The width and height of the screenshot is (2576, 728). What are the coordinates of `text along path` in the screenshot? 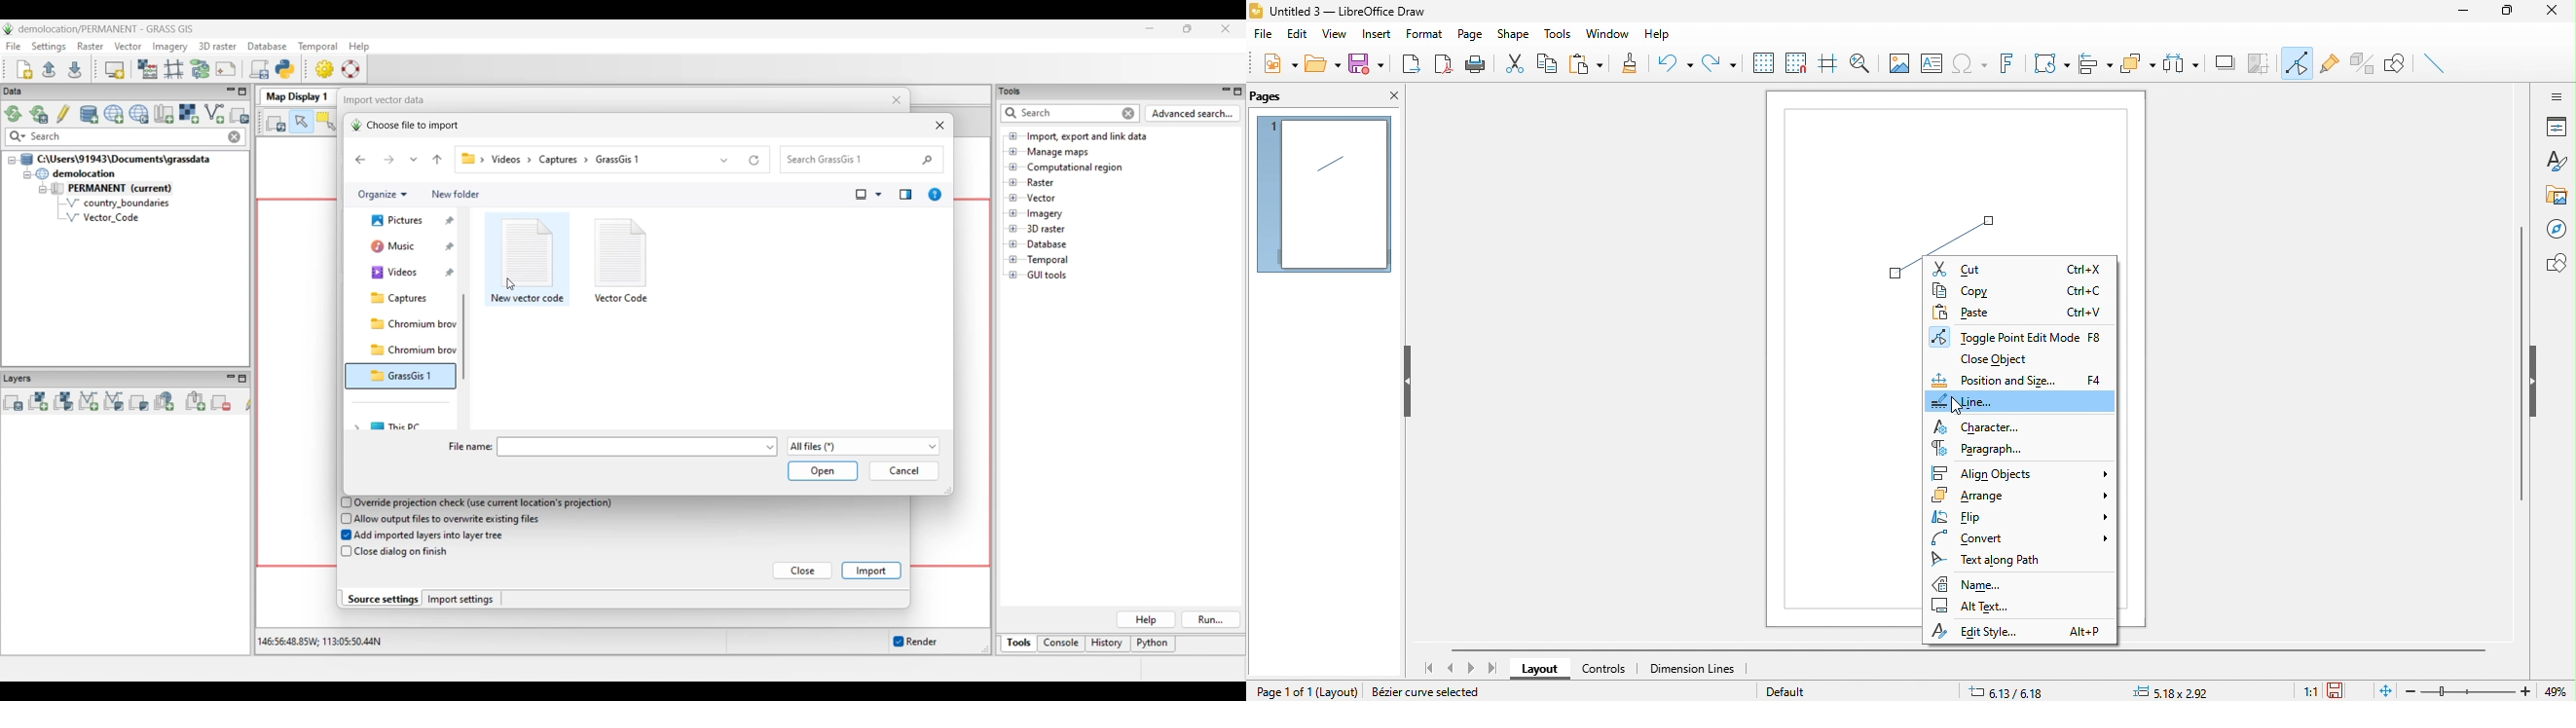 It's located at (2003, 559).